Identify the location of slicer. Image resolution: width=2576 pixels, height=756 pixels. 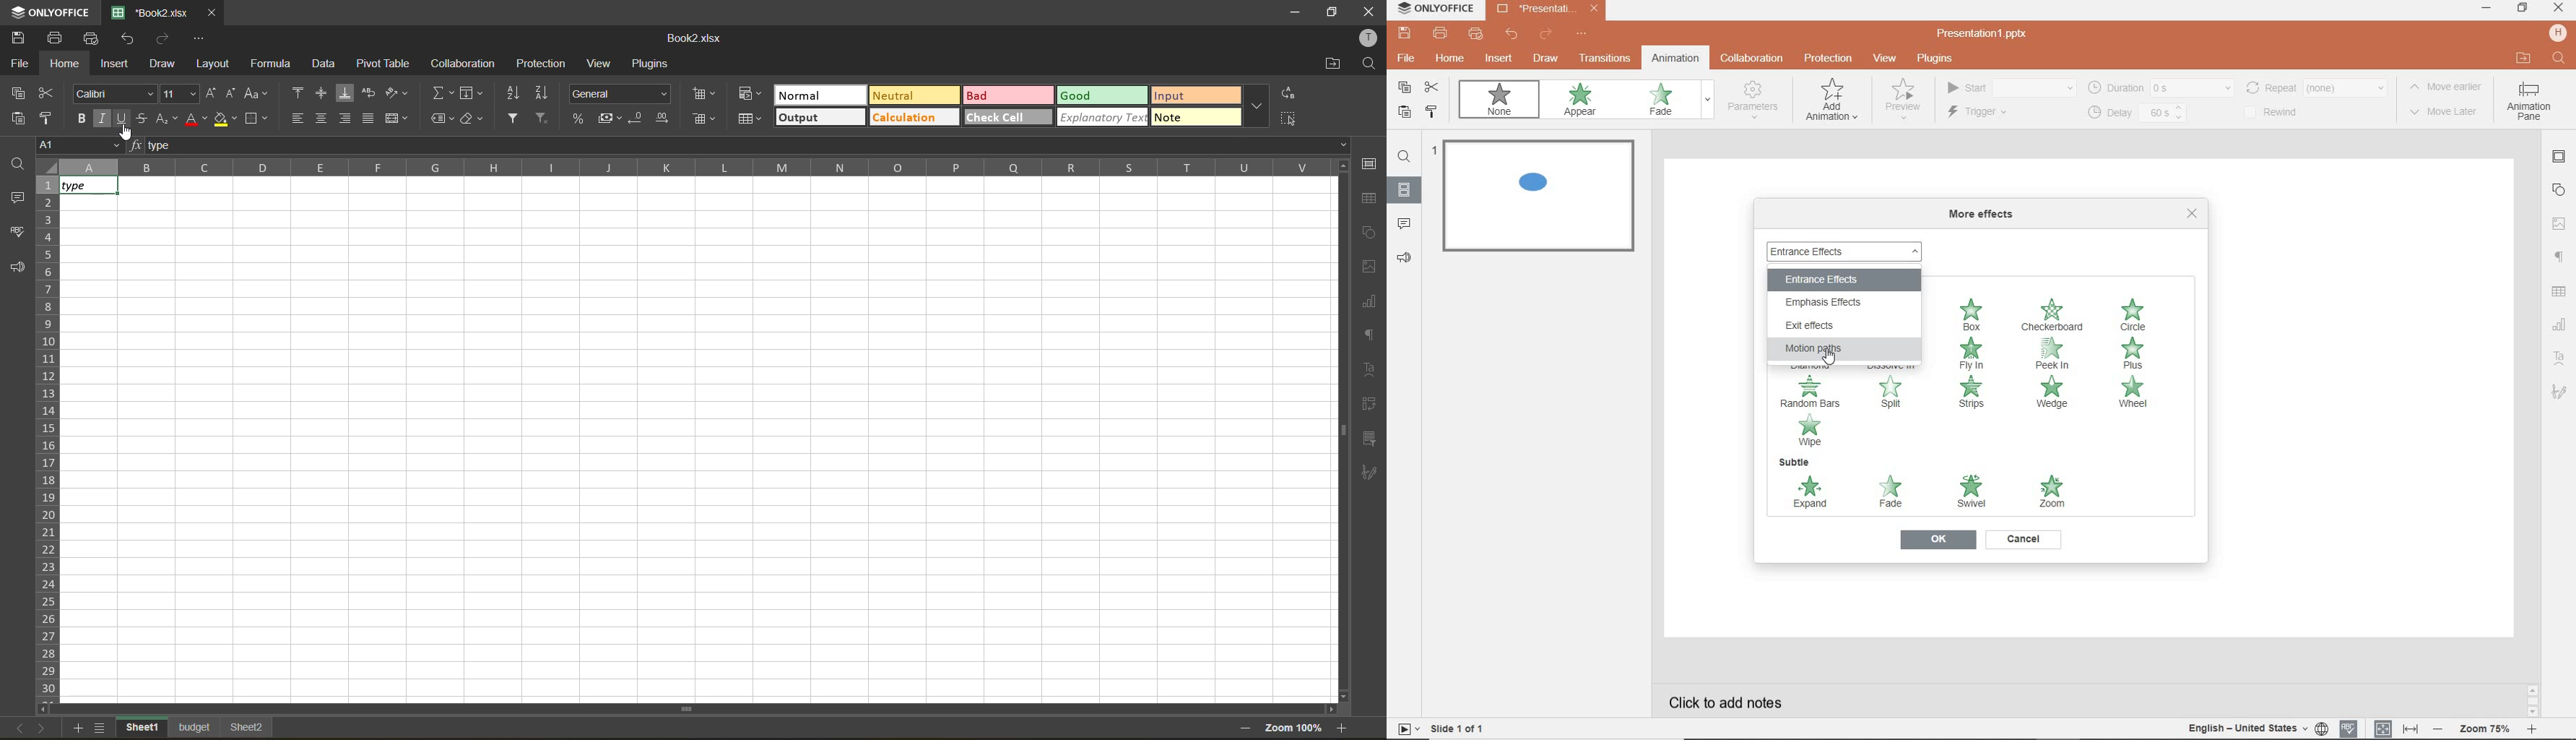
(1372, 439).